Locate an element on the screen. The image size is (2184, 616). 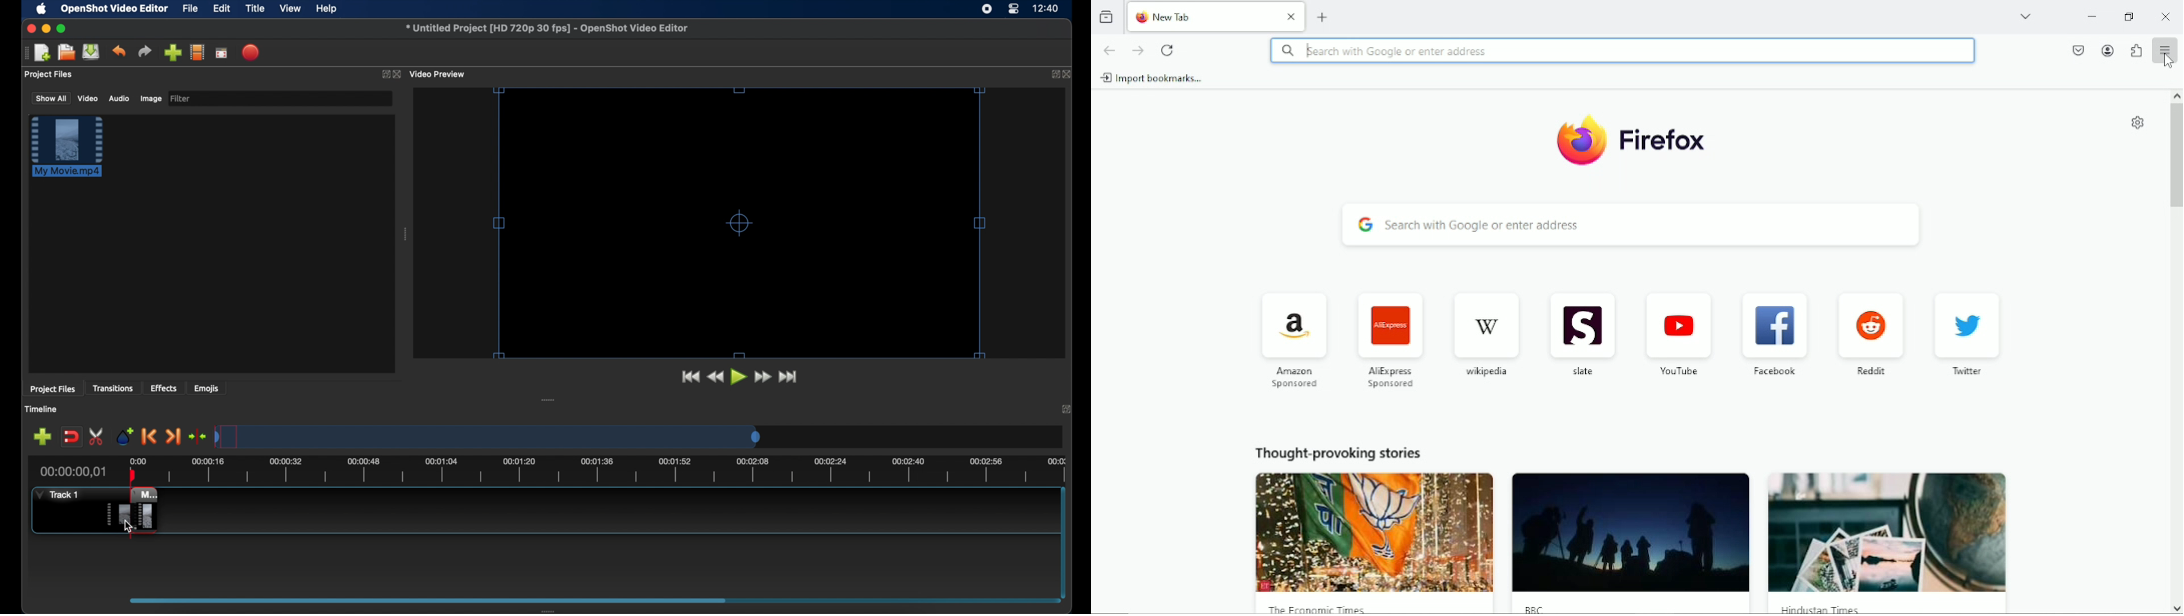
close is located at coordinates (397, 74).